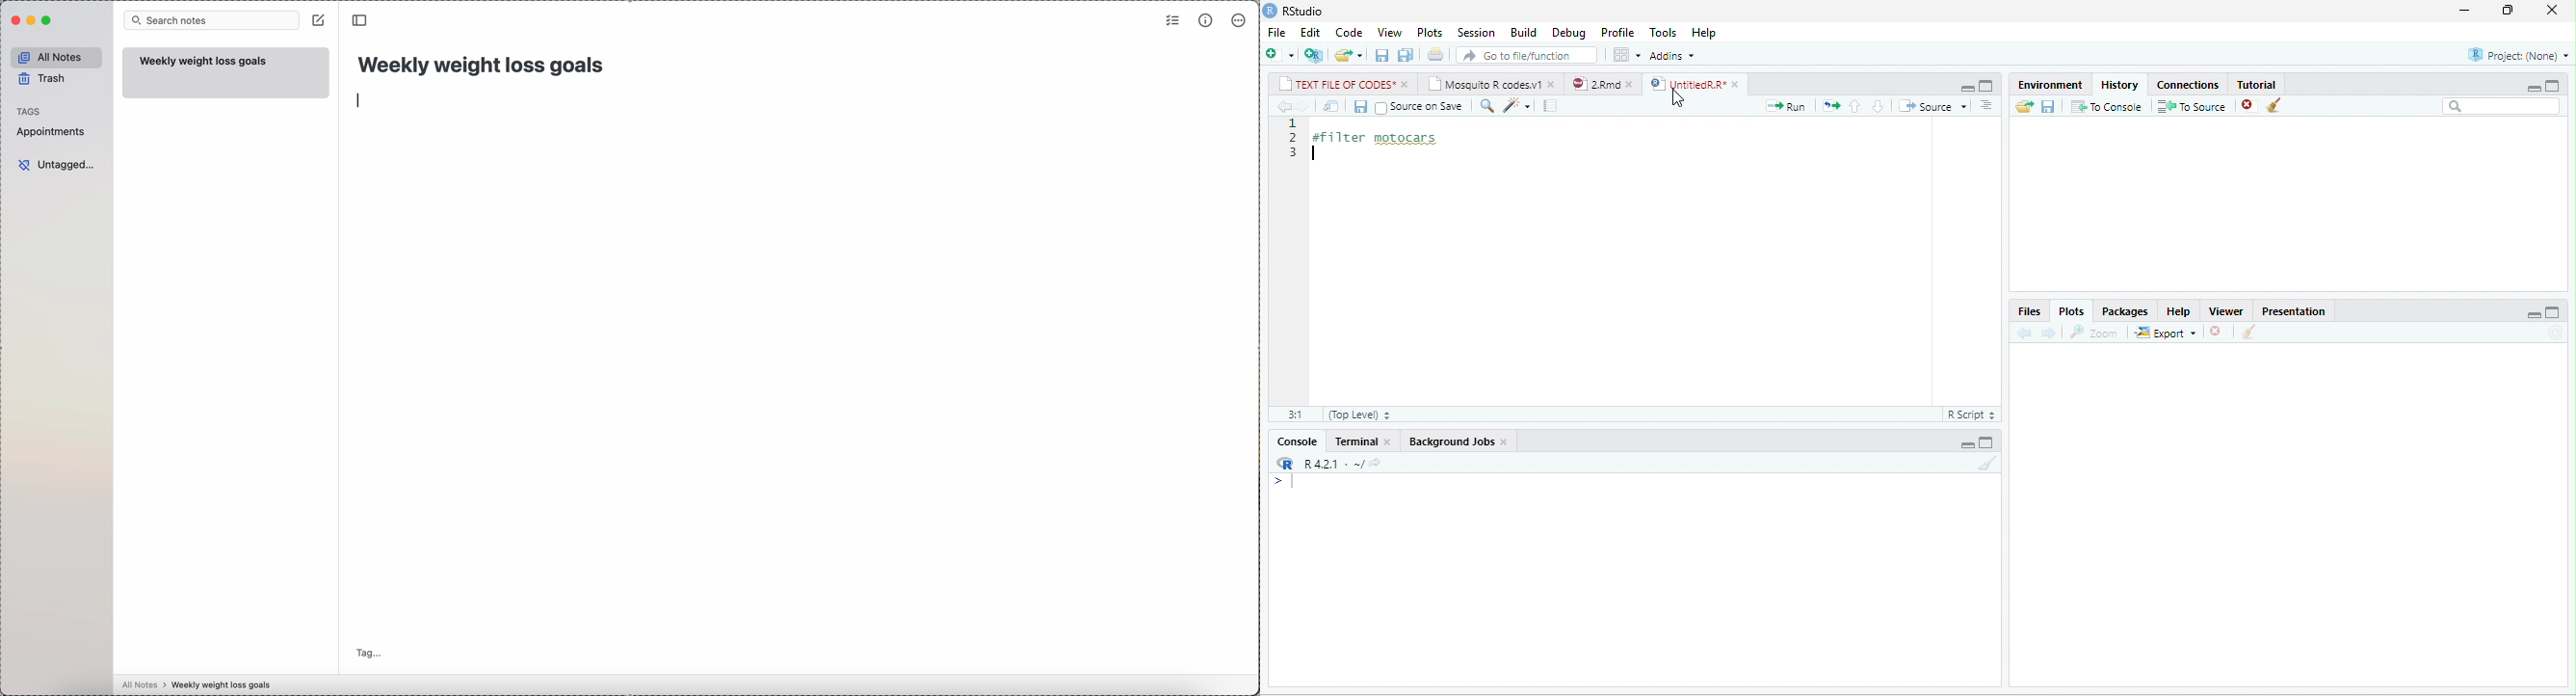 This screenshot has height=700, width=2576. Describe the element at coordinates (1289, 481) in the screenshot. I see `>` at that location.